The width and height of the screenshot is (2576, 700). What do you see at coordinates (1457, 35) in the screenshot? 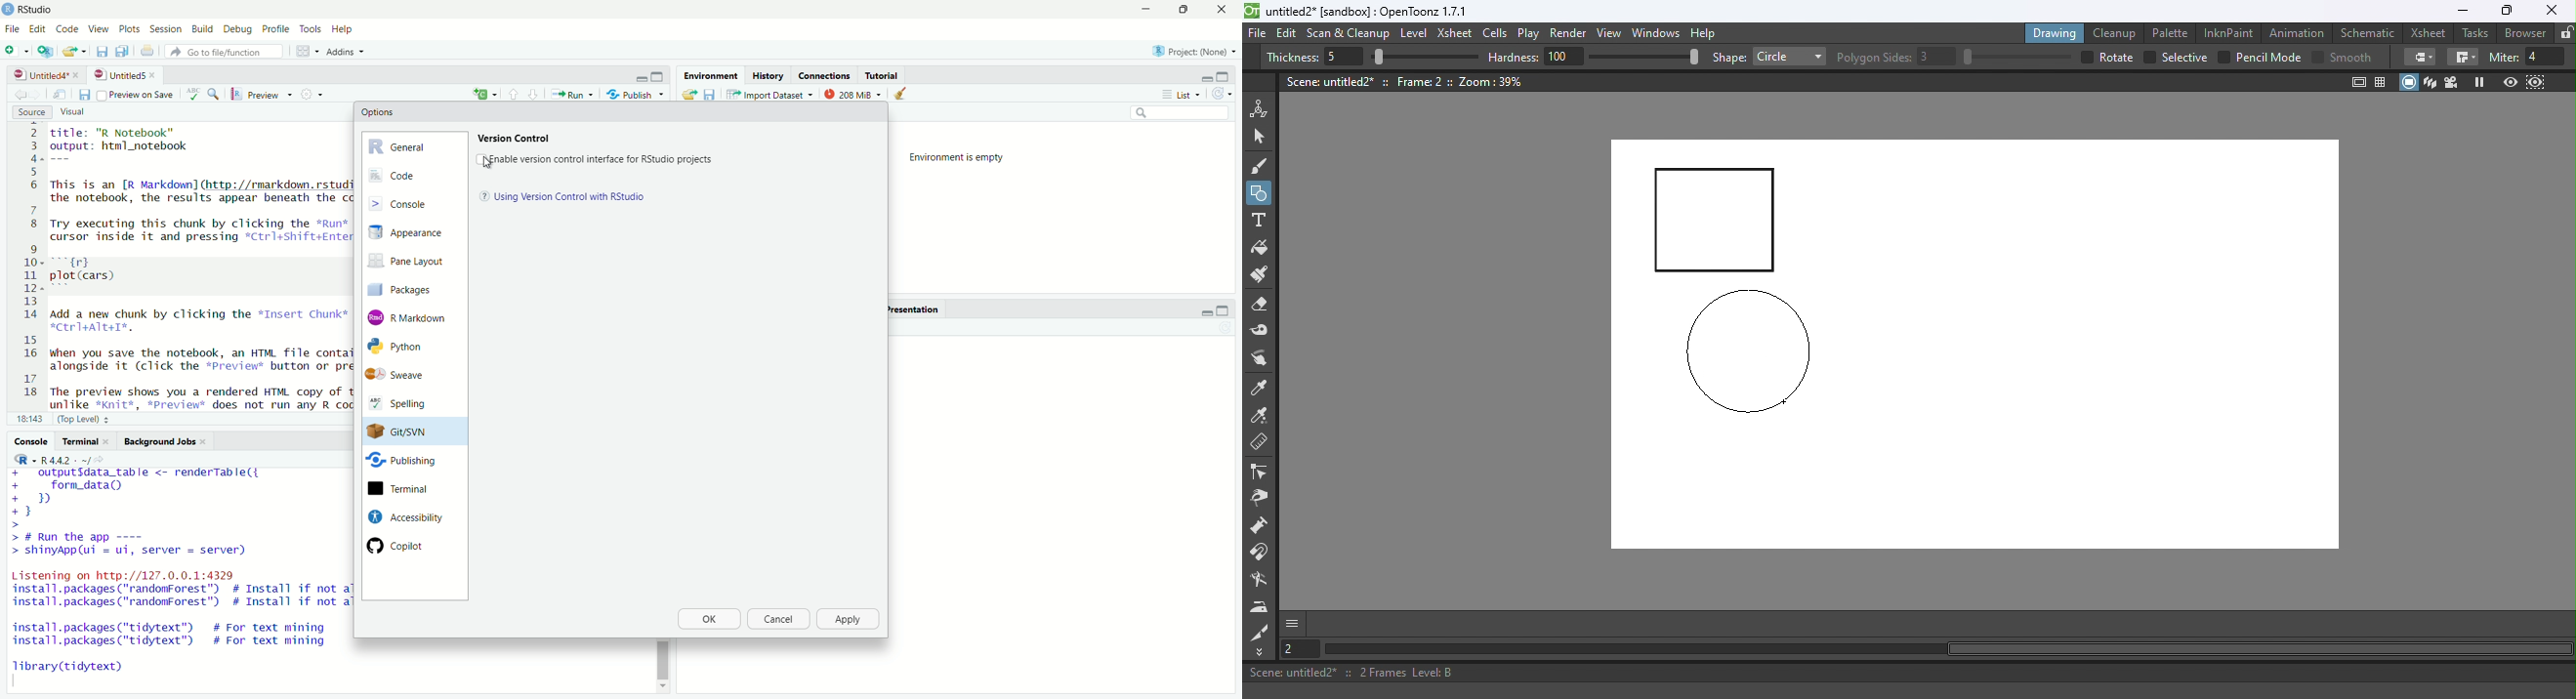
I see `Xsheet` at bounding box center [1457, 35].